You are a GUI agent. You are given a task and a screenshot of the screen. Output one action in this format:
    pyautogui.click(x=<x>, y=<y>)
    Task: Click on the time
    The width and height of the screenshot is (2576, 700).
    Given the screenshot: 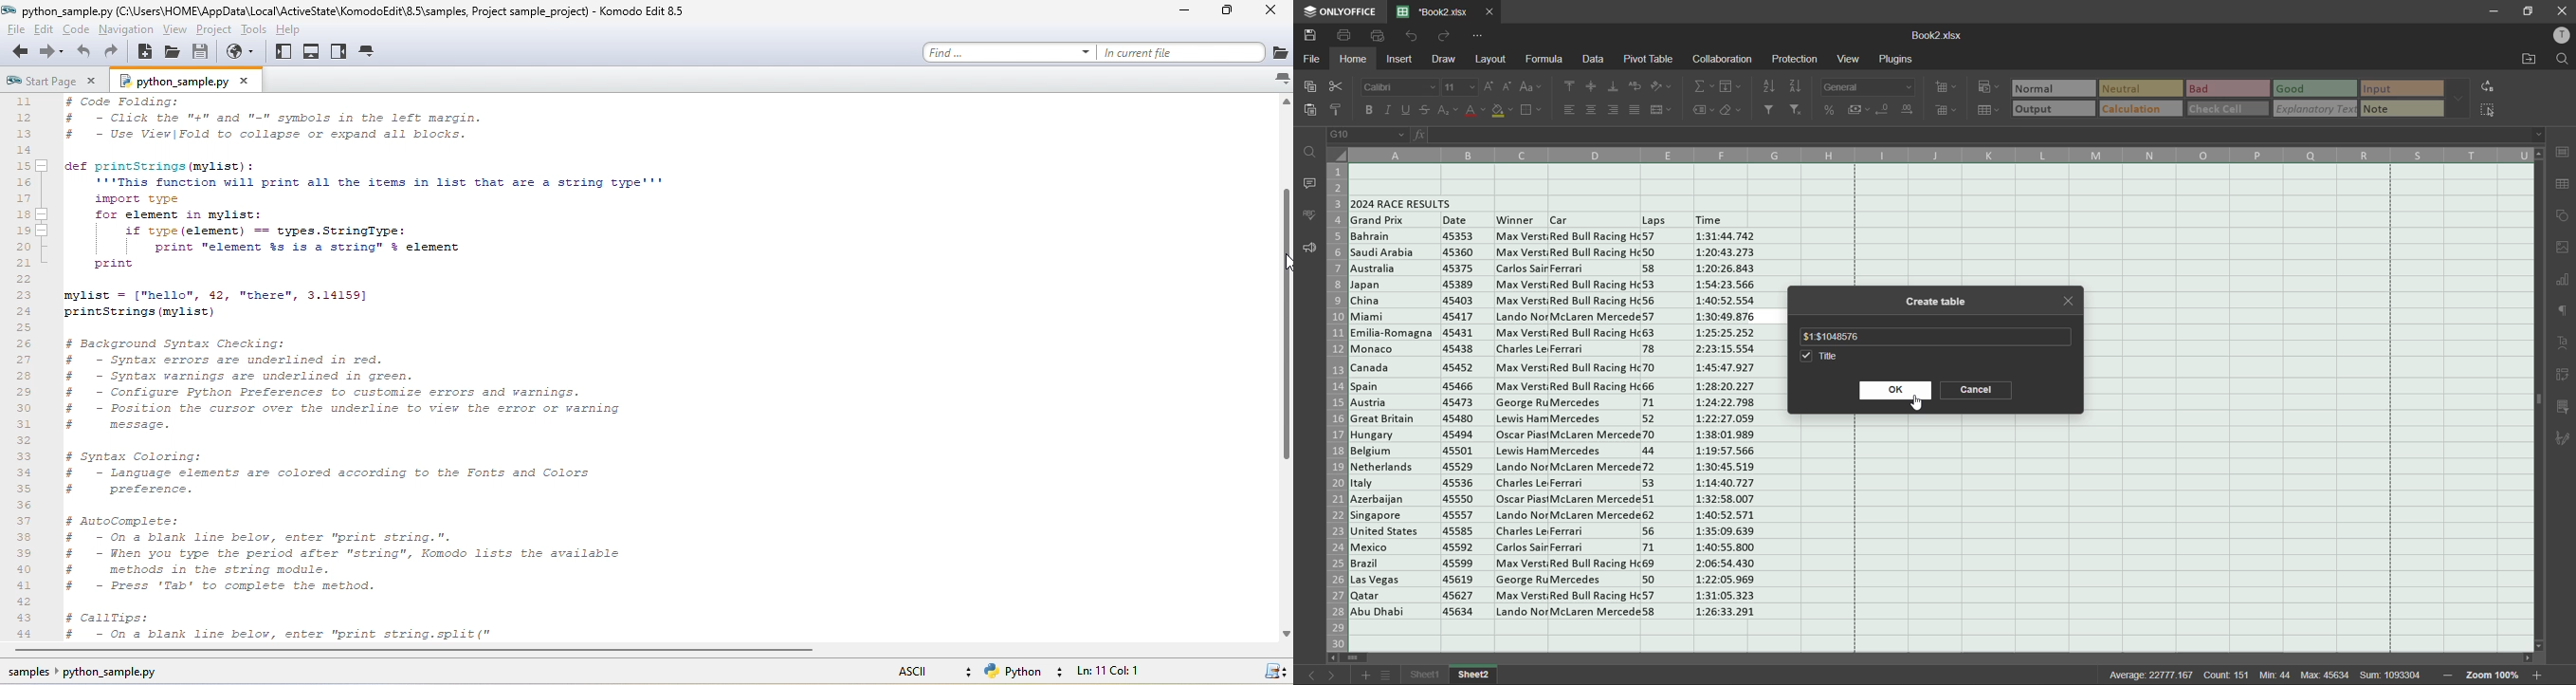 What is the action you would take?
    pyautogui.click(x=1713, y=220)
    